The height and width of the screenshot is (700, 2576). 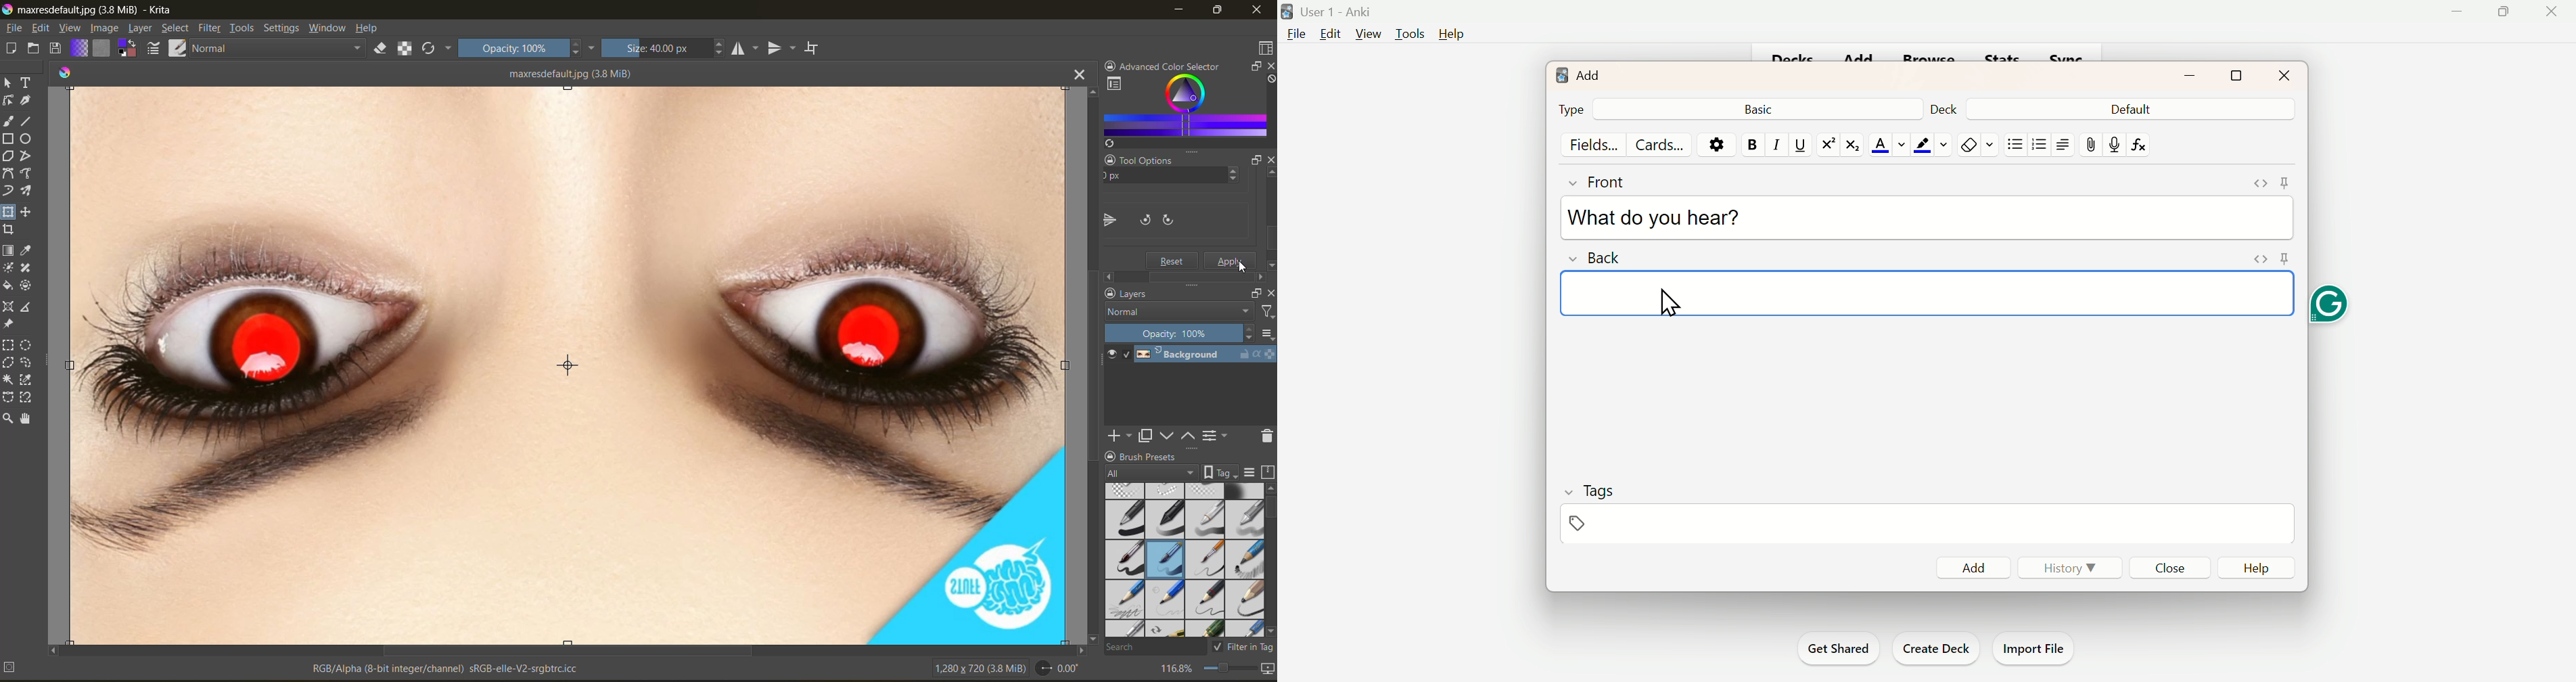 What do you see at coordinates (2144, 144) in the screenshot?
I see `fx` at bounding box center [2144, 144].